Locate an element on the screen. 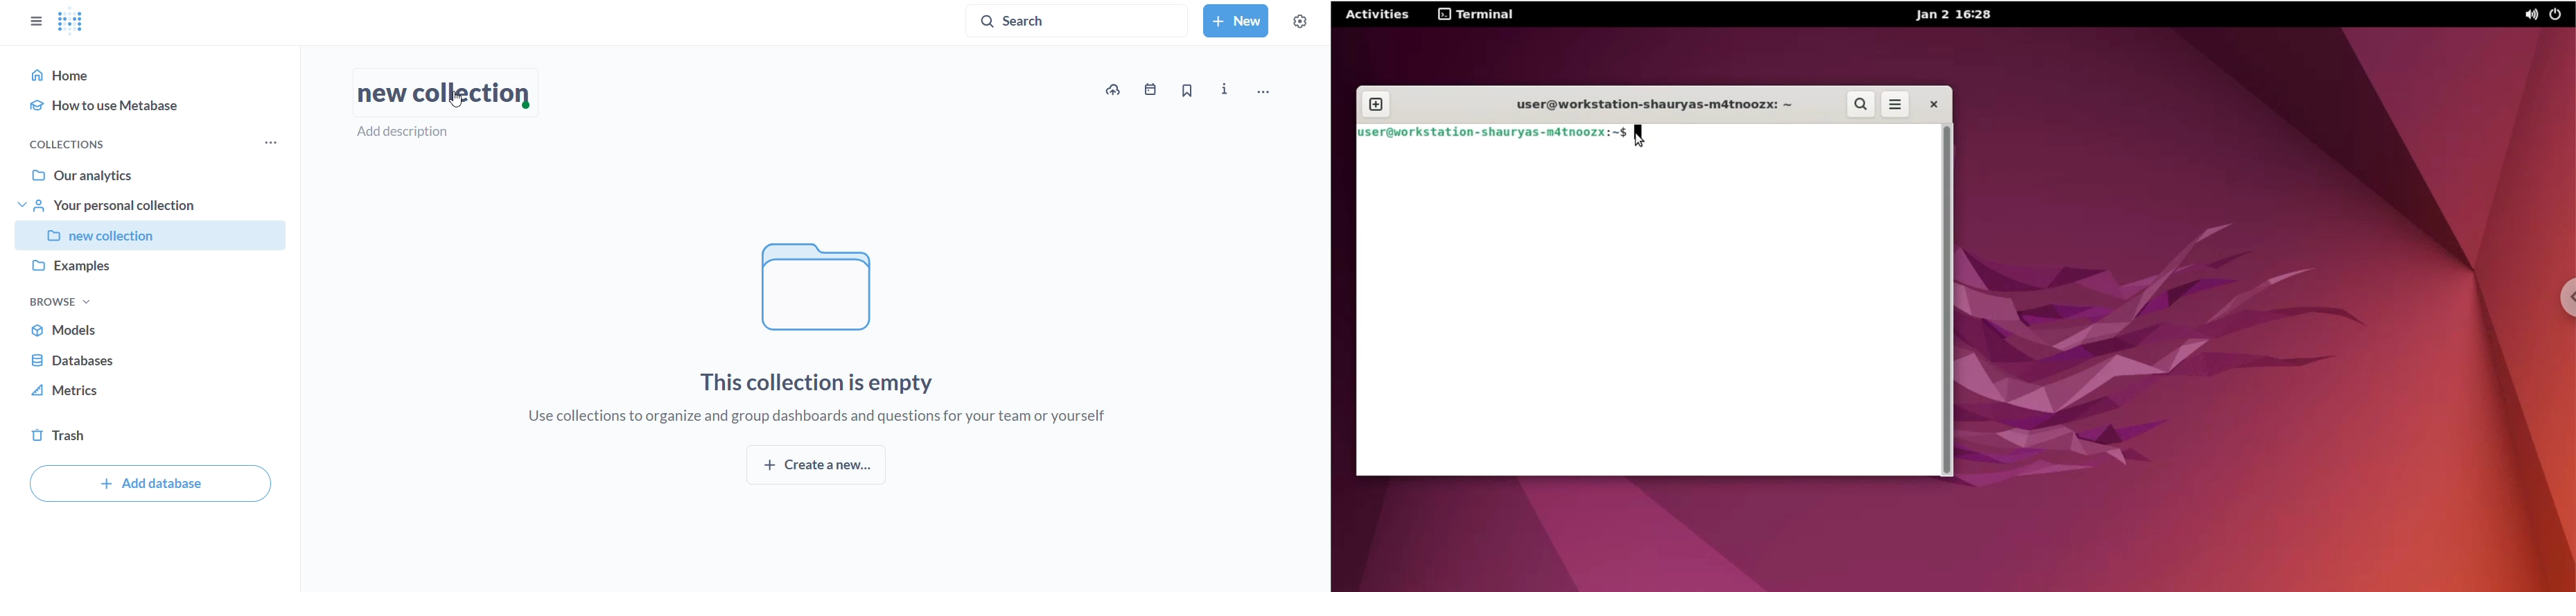 The width and height of the screenshot is (2576, 616). more options is located at coordinates (1894, 105).